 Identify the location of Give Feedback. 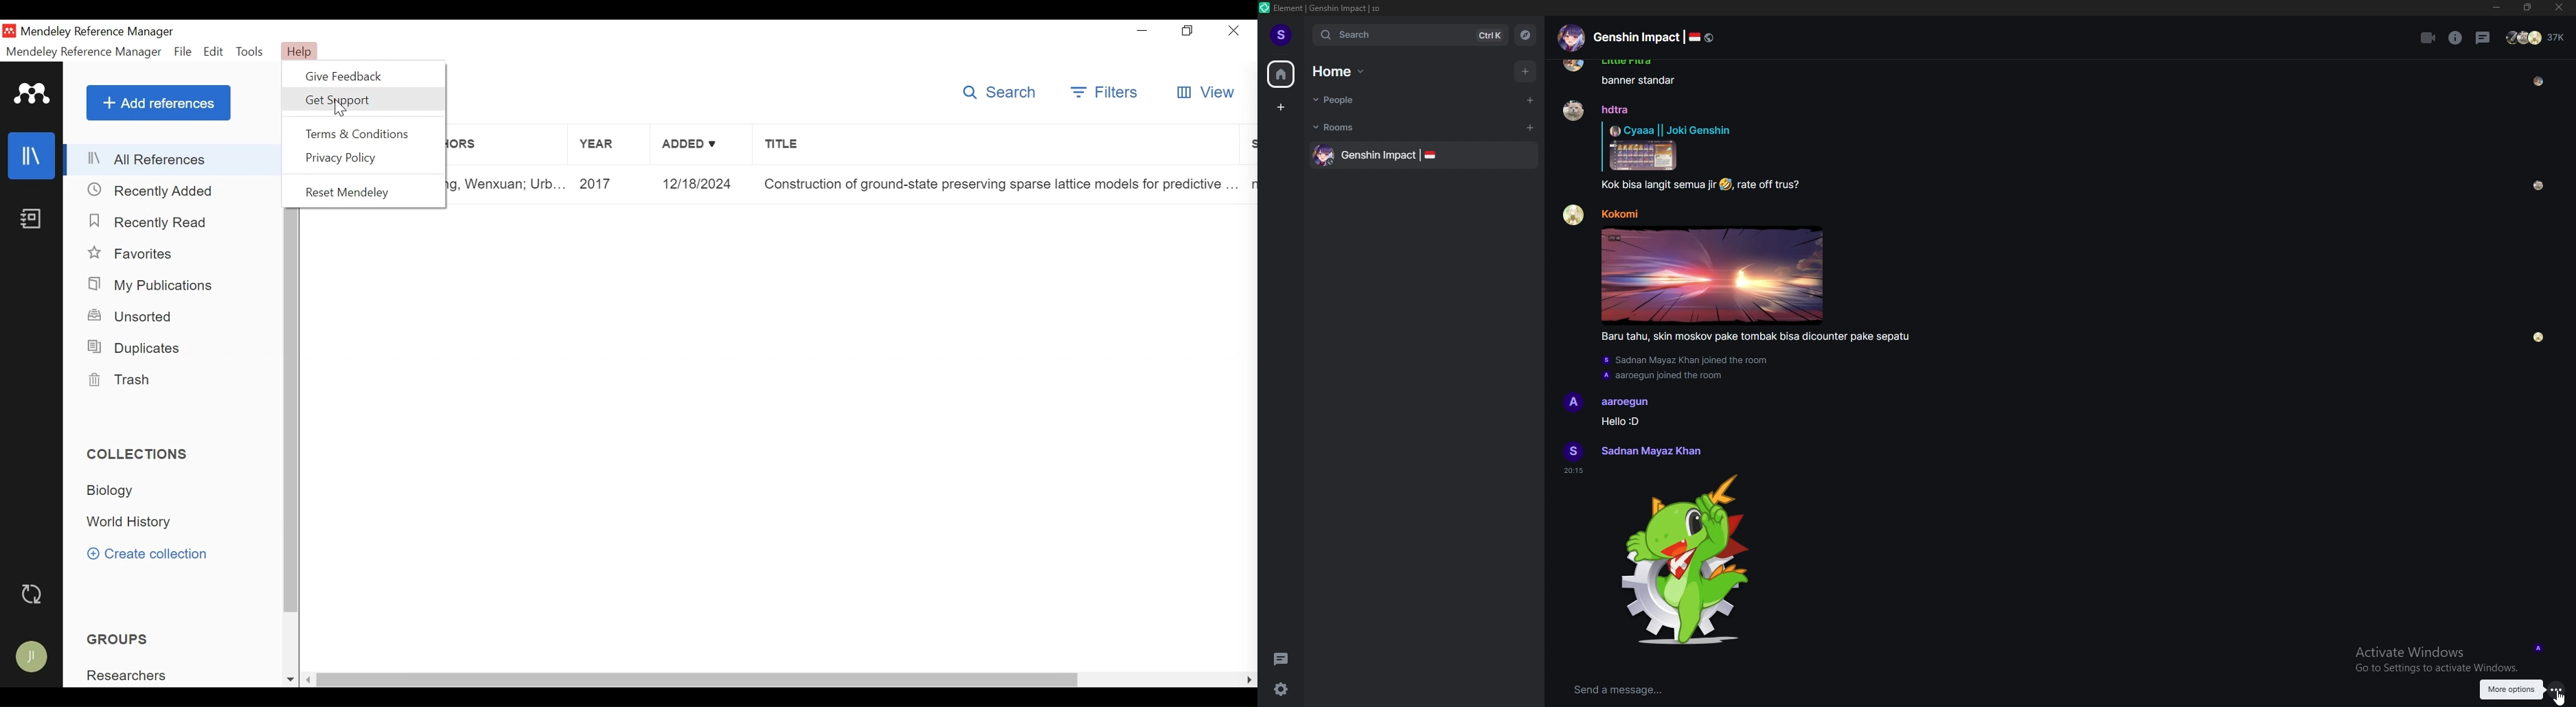
(350, 75).